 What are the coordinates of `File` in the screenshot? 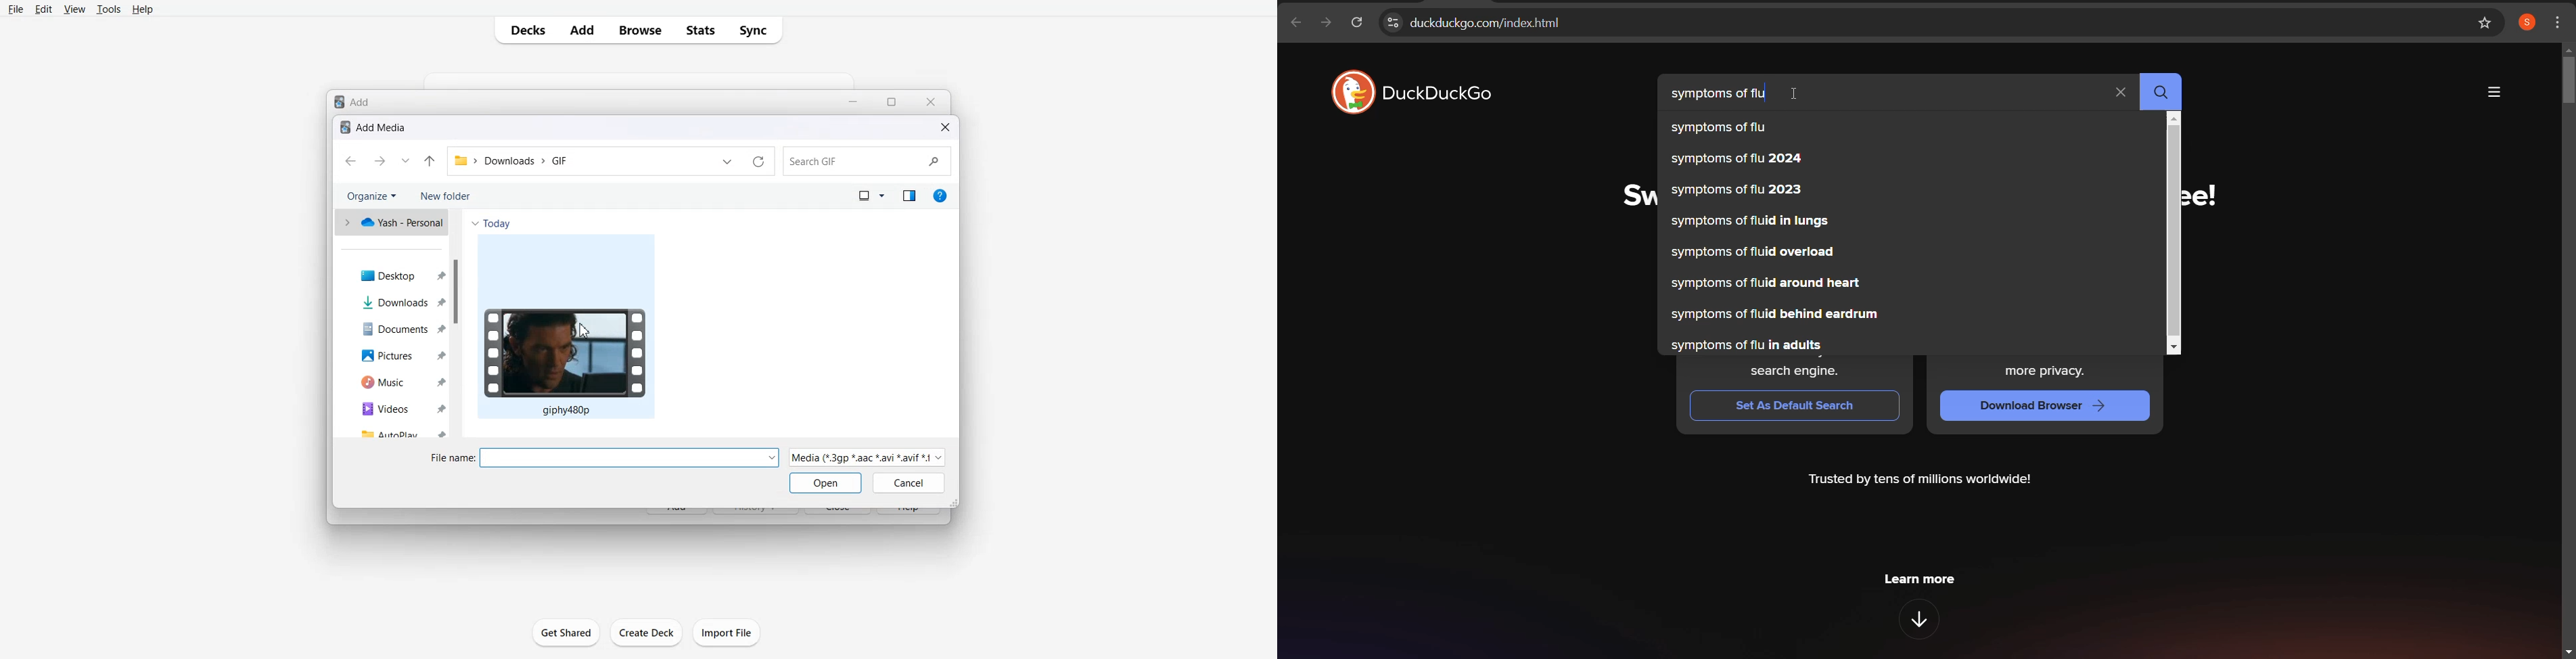 It's located at (16, 9).